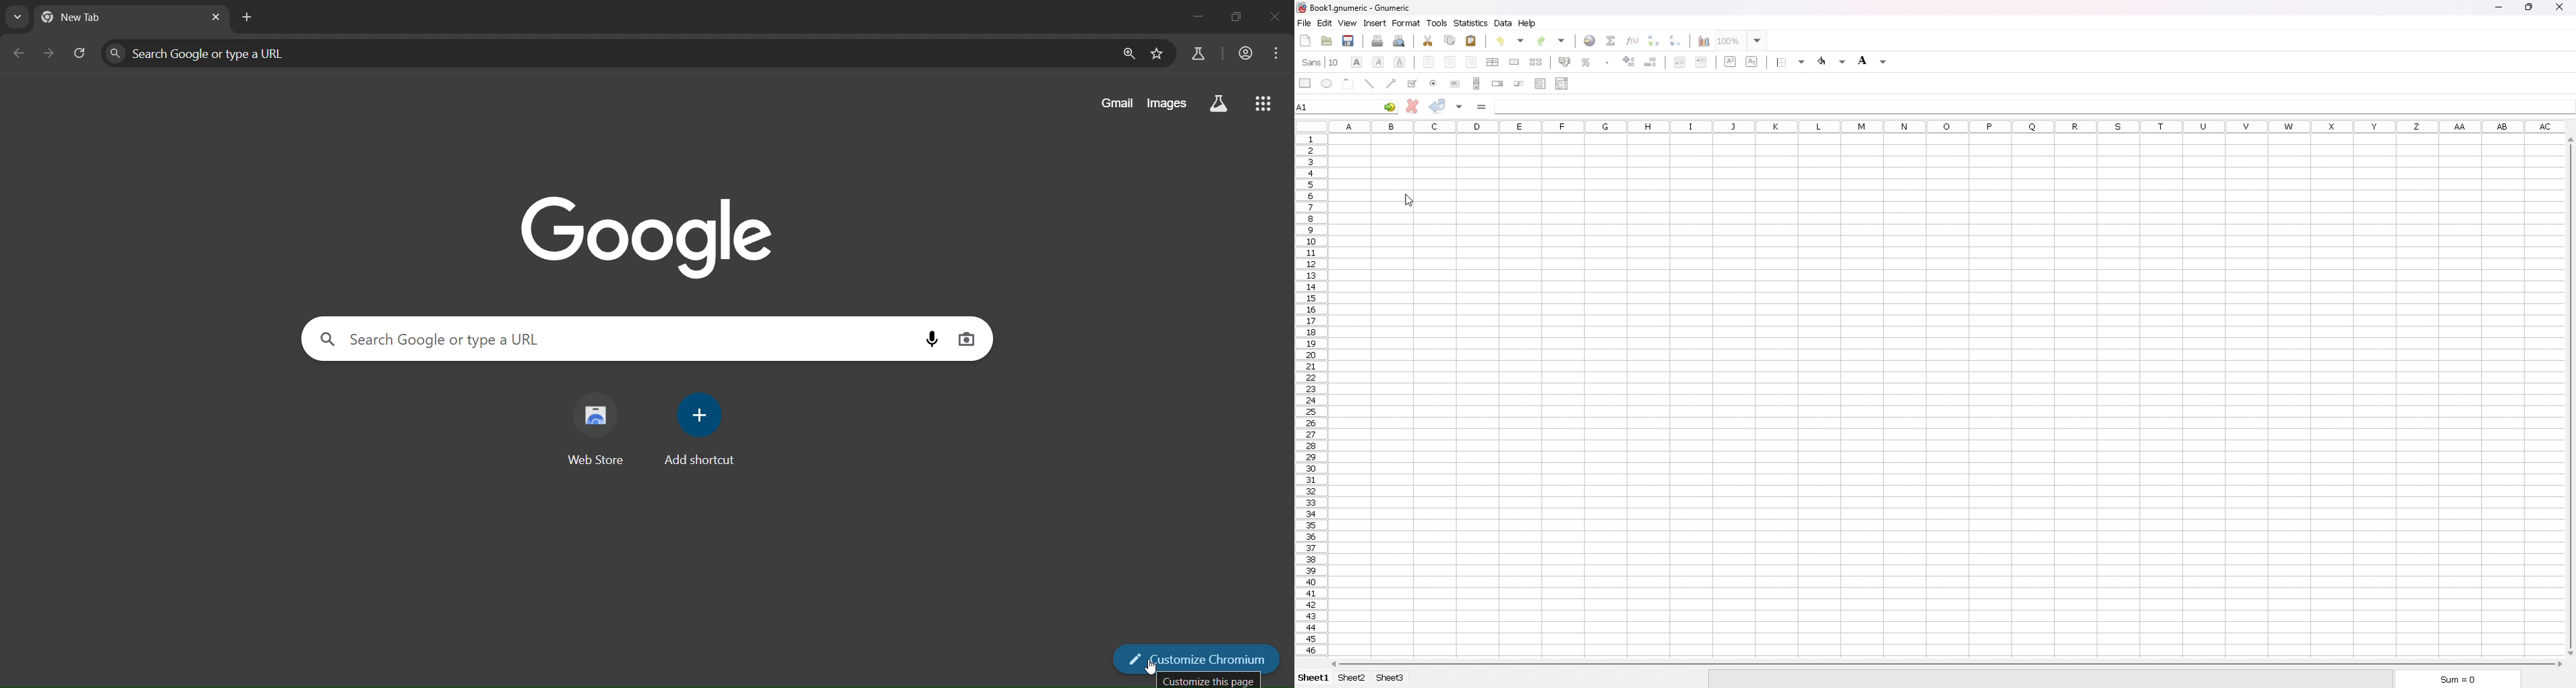 The width and height of the screenshot is (2576, 700). I want to click on add shortcut, so click(703, 425).